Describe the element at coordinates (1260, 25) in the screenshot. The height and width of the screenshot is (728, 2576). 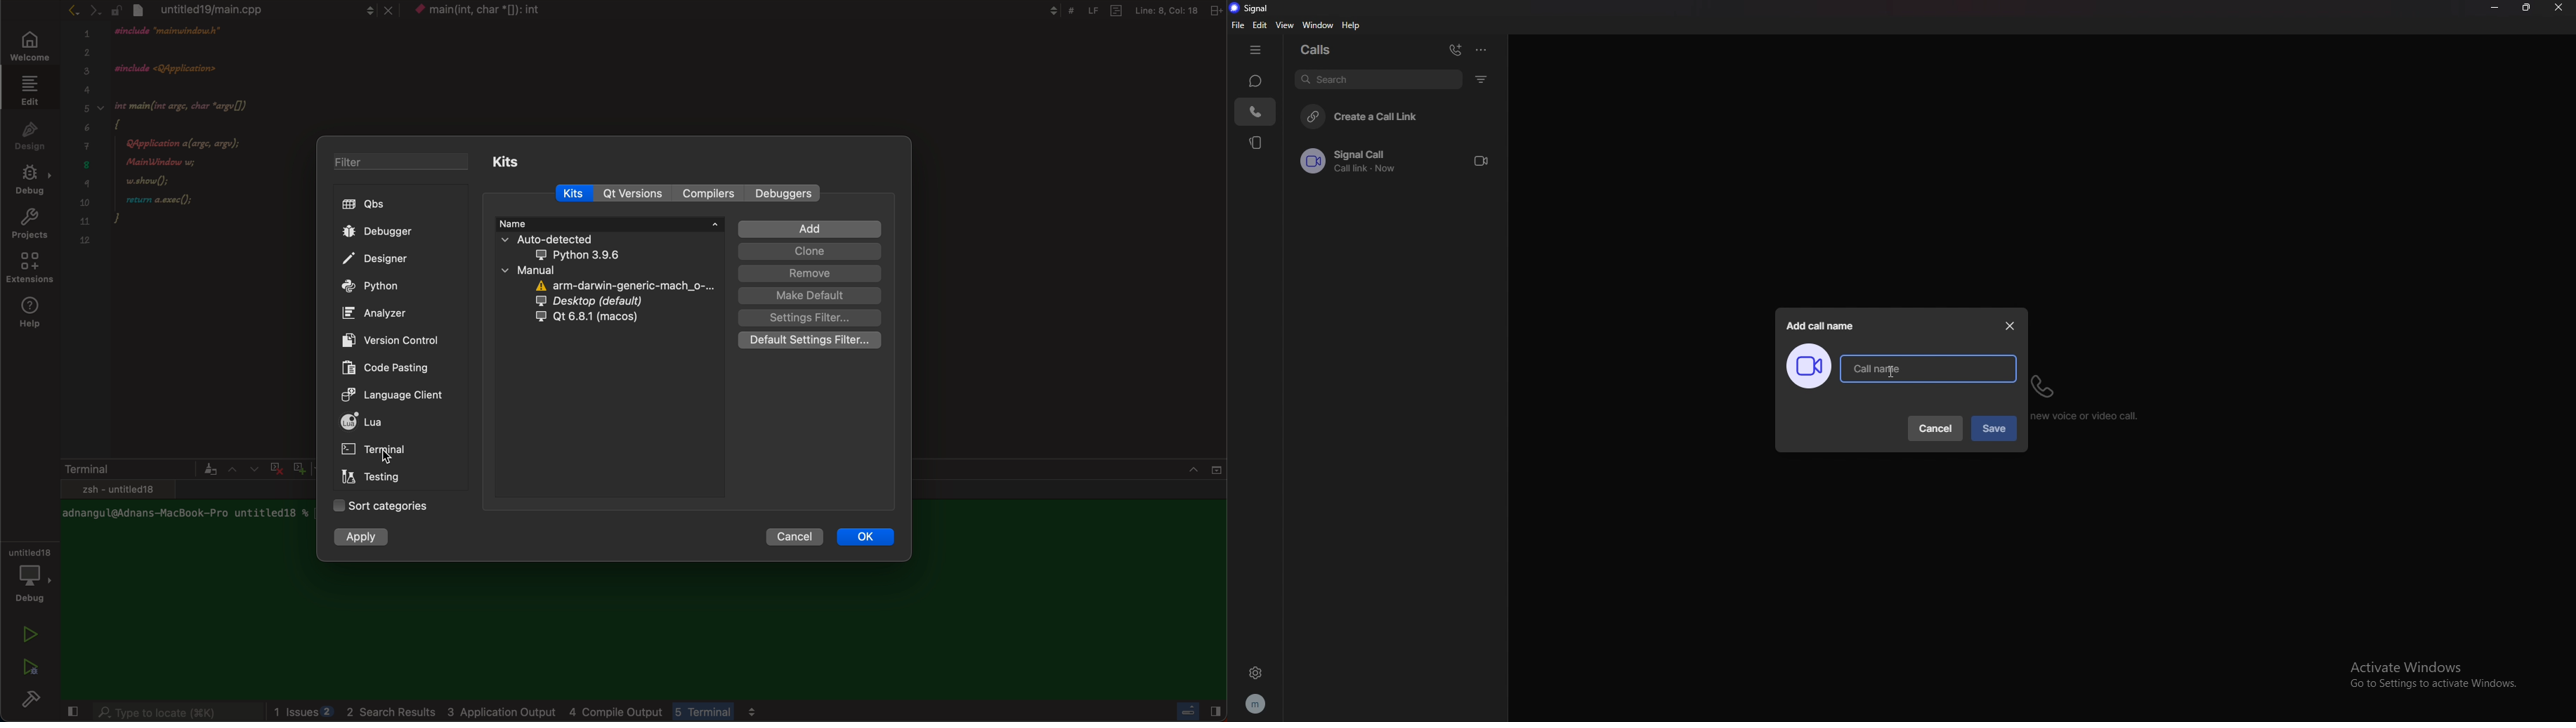
I see `edit` at that location.